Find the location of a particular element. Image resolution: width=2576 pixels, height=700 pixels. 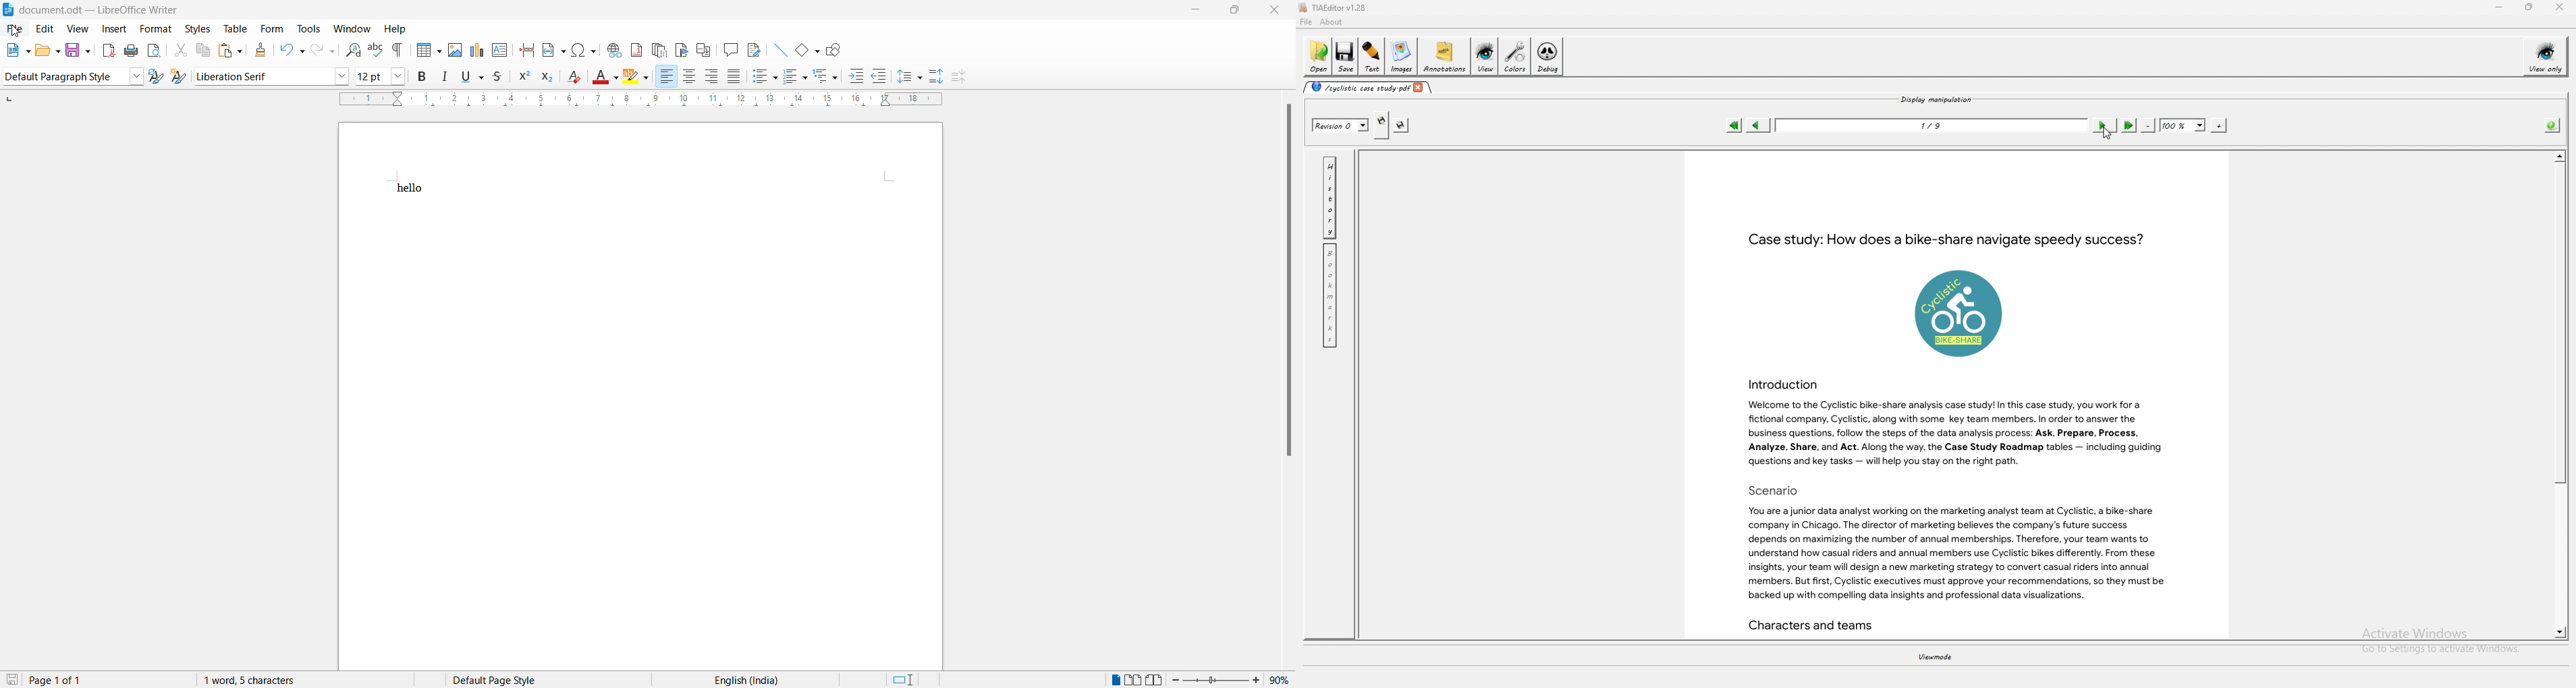

Show track changes function is located at coordinates (755, 50).